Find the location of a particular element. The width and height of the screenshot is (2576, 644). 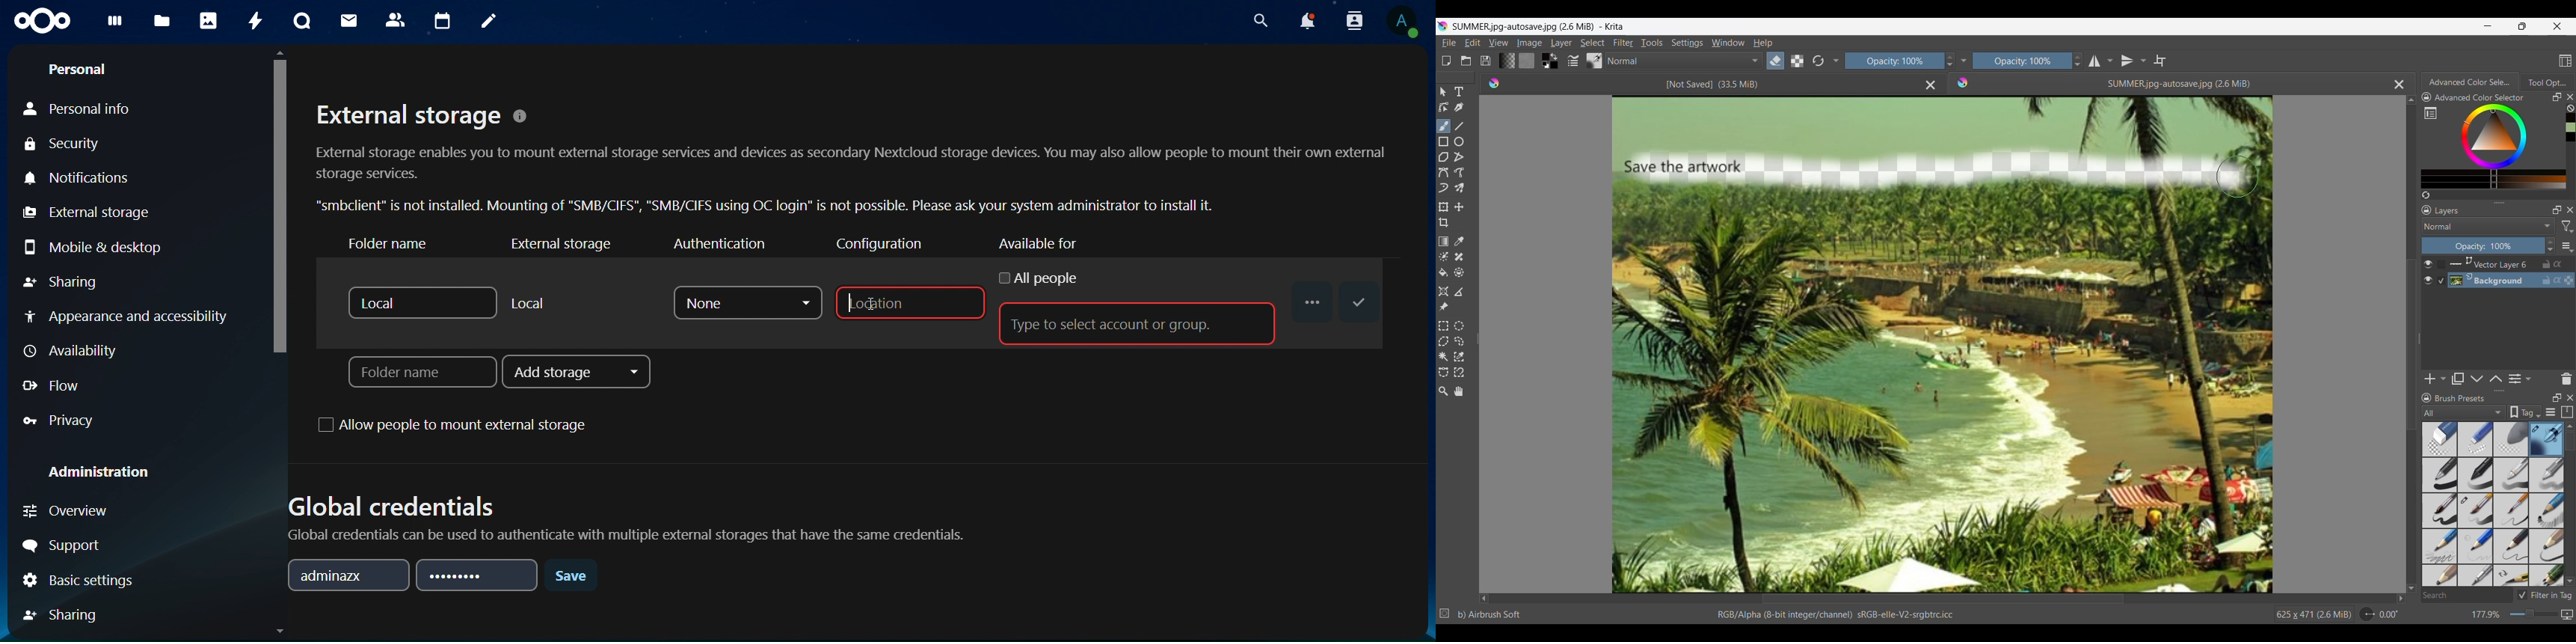

sharing is located at coordinates (63, 282).